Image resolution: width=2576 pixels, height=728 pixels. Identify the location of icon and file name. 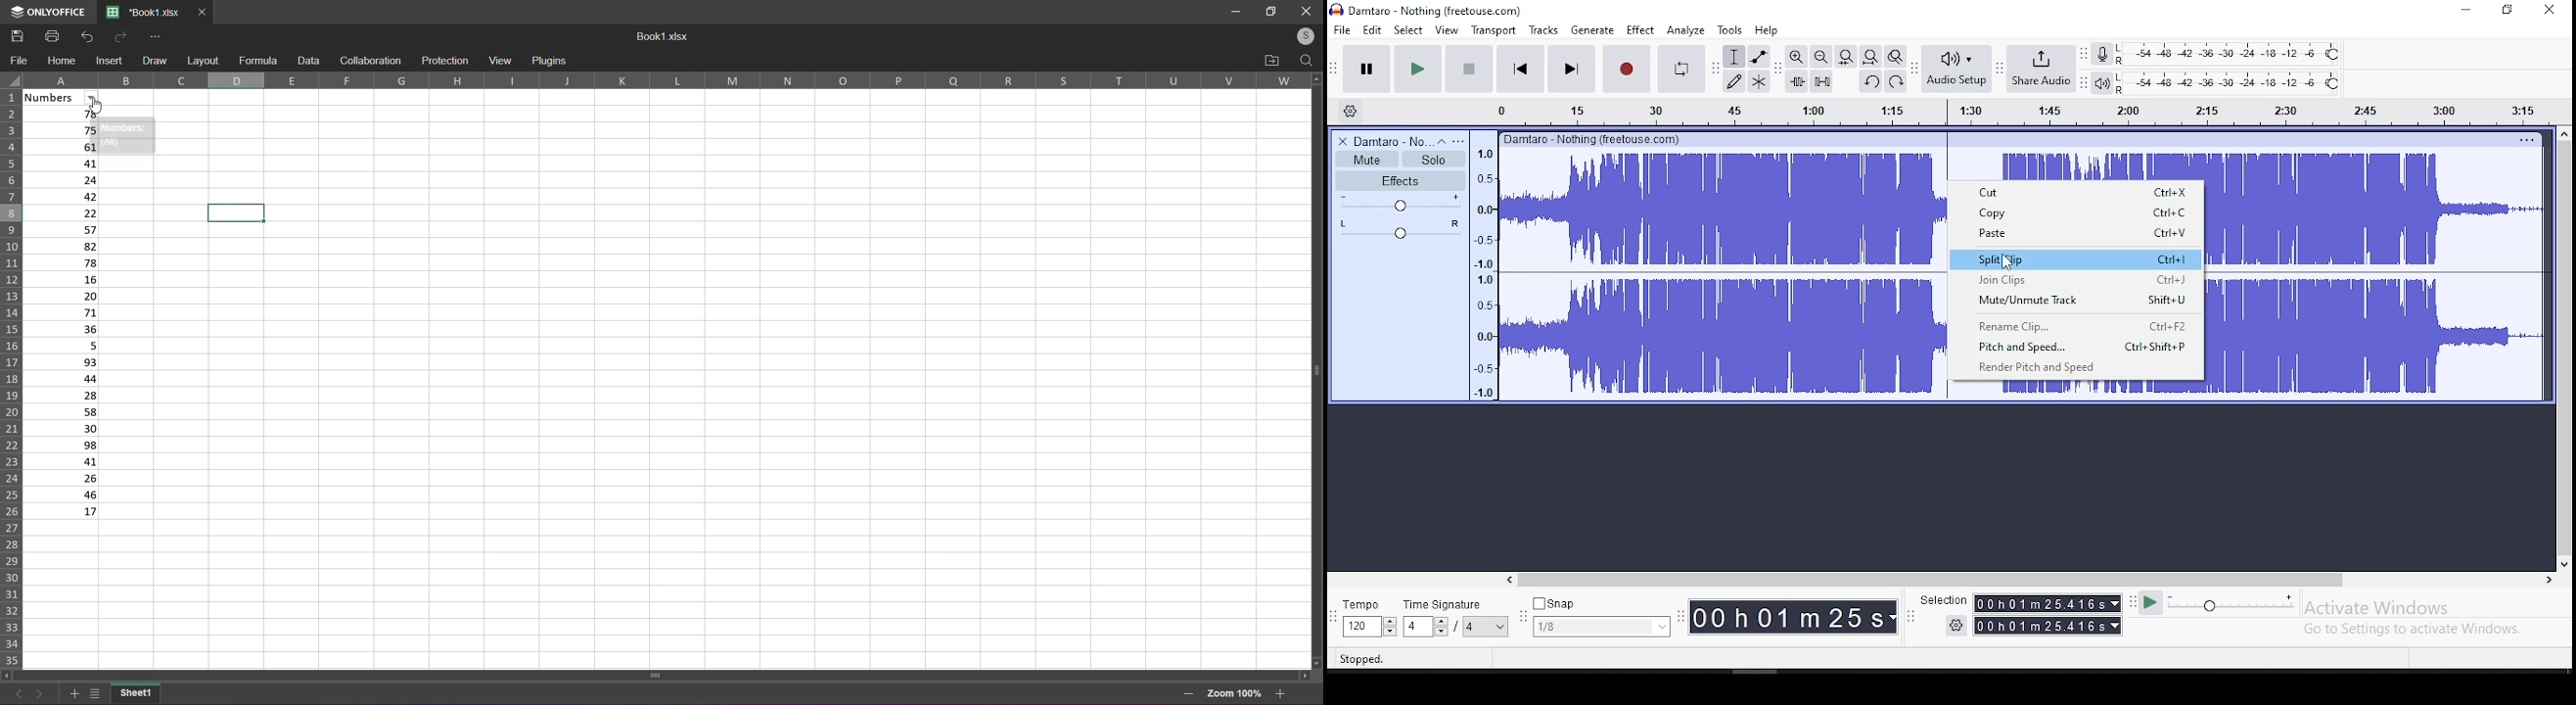
(1432, 9).